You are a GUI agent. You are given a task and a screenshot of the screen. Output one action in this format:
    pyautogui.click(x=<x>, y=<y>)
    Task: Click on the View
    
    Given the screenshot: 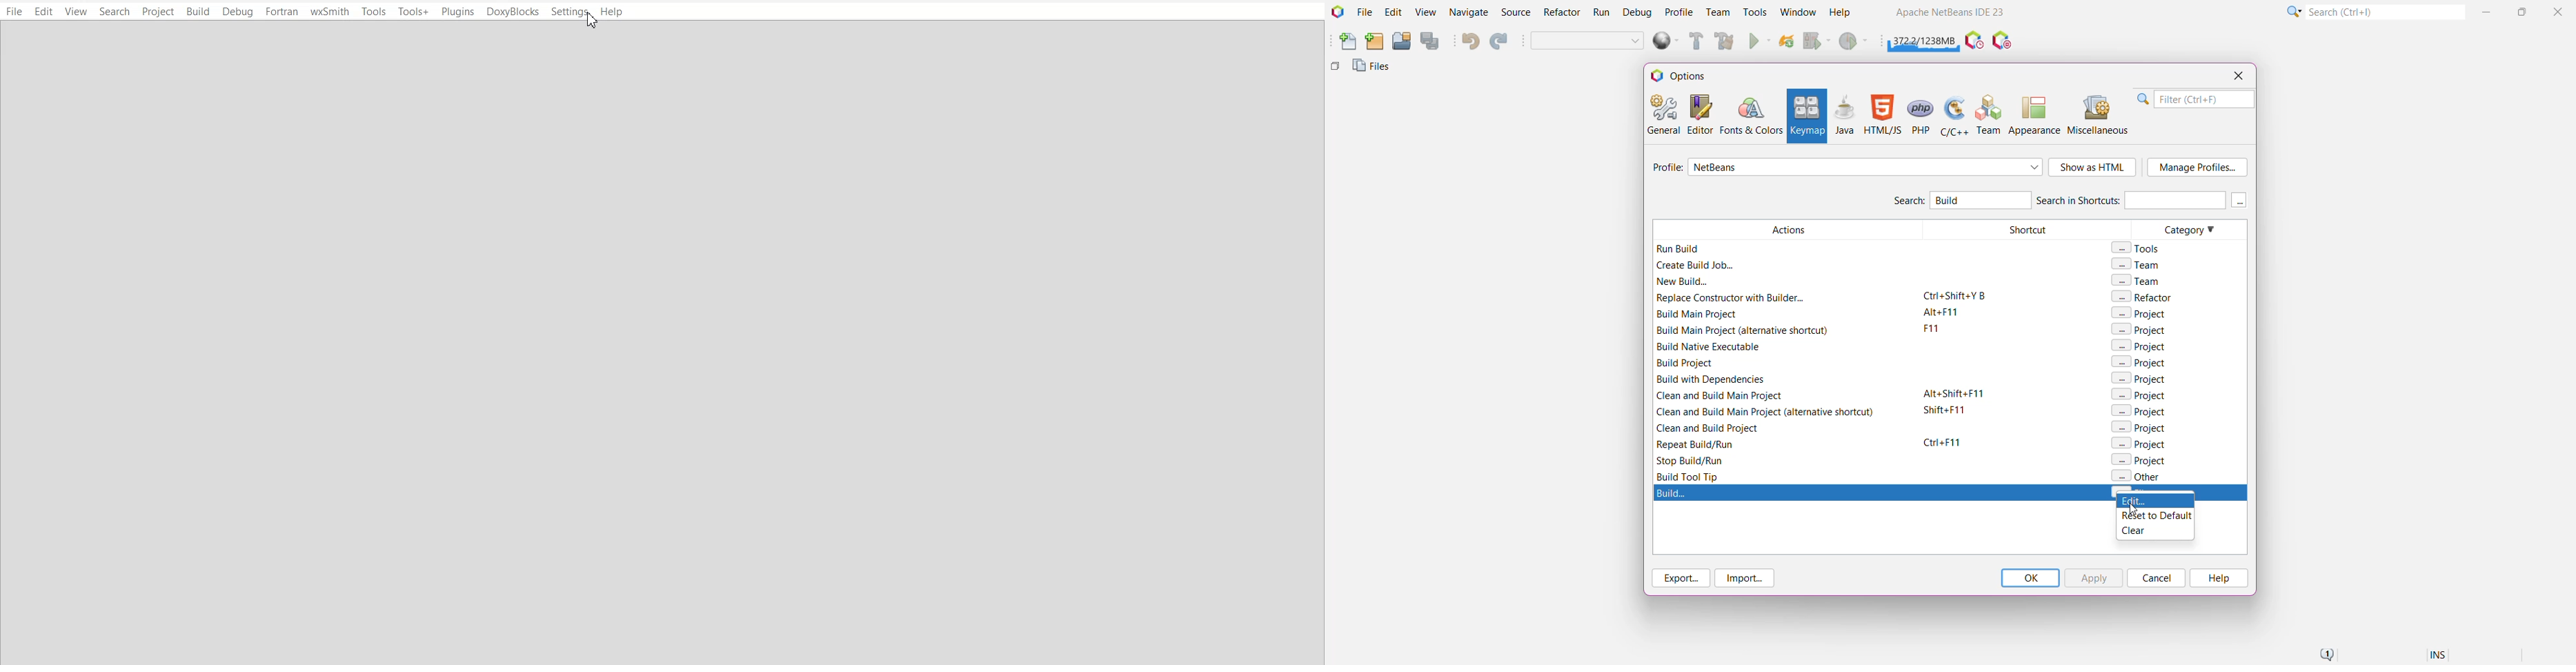 What is the action you would take?
    pyautogui.click(x=76, y=12)
    